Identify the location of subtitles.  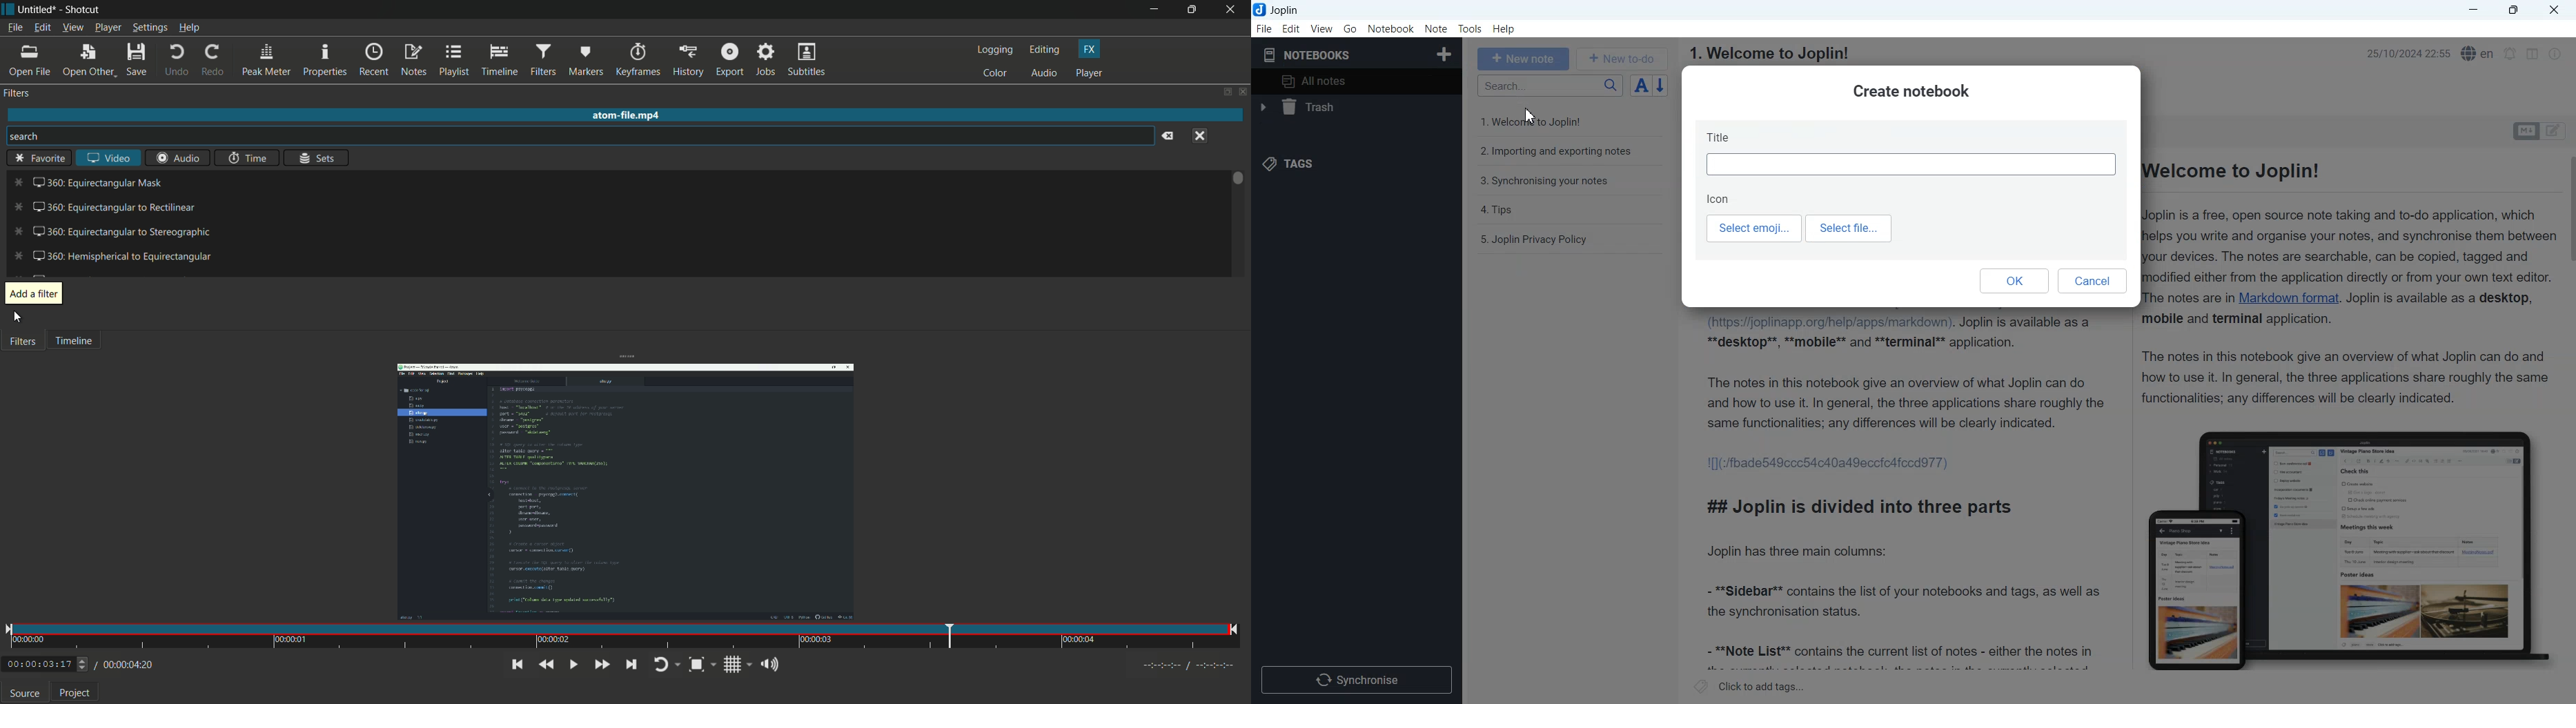
(809, 60).